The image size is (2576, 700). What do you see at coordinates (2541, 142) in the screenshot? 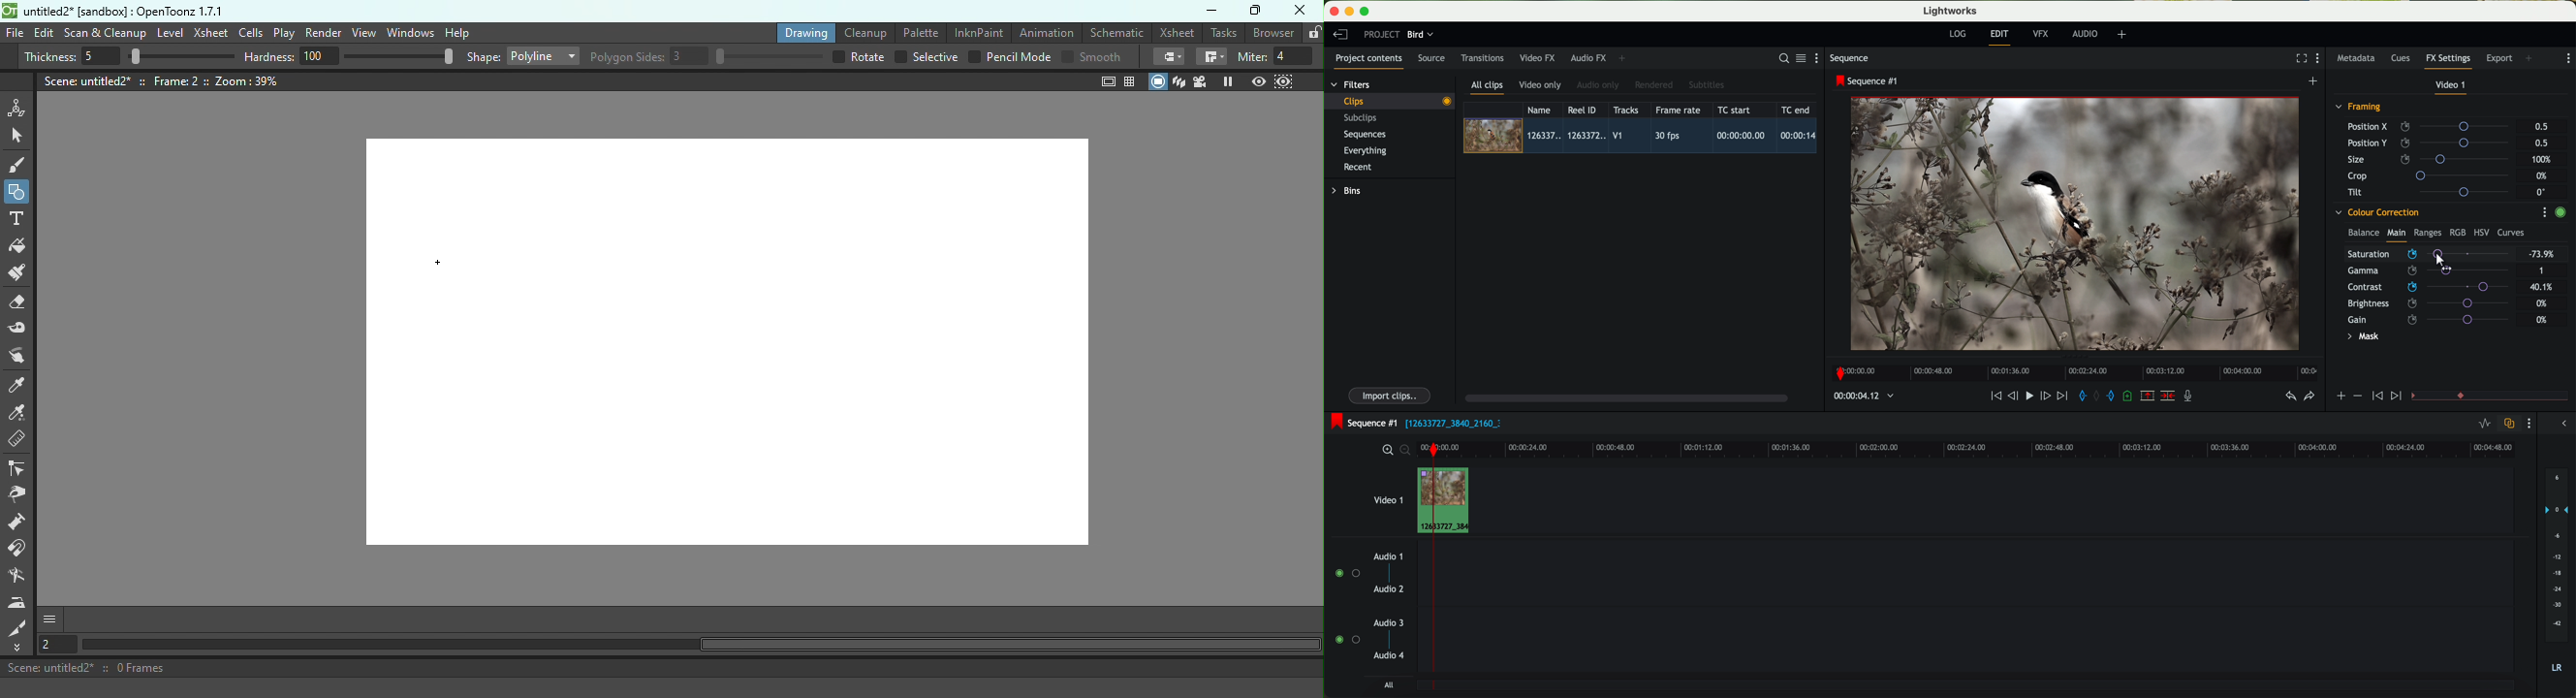
I see `0.5` at bounding box center [2541, 142].